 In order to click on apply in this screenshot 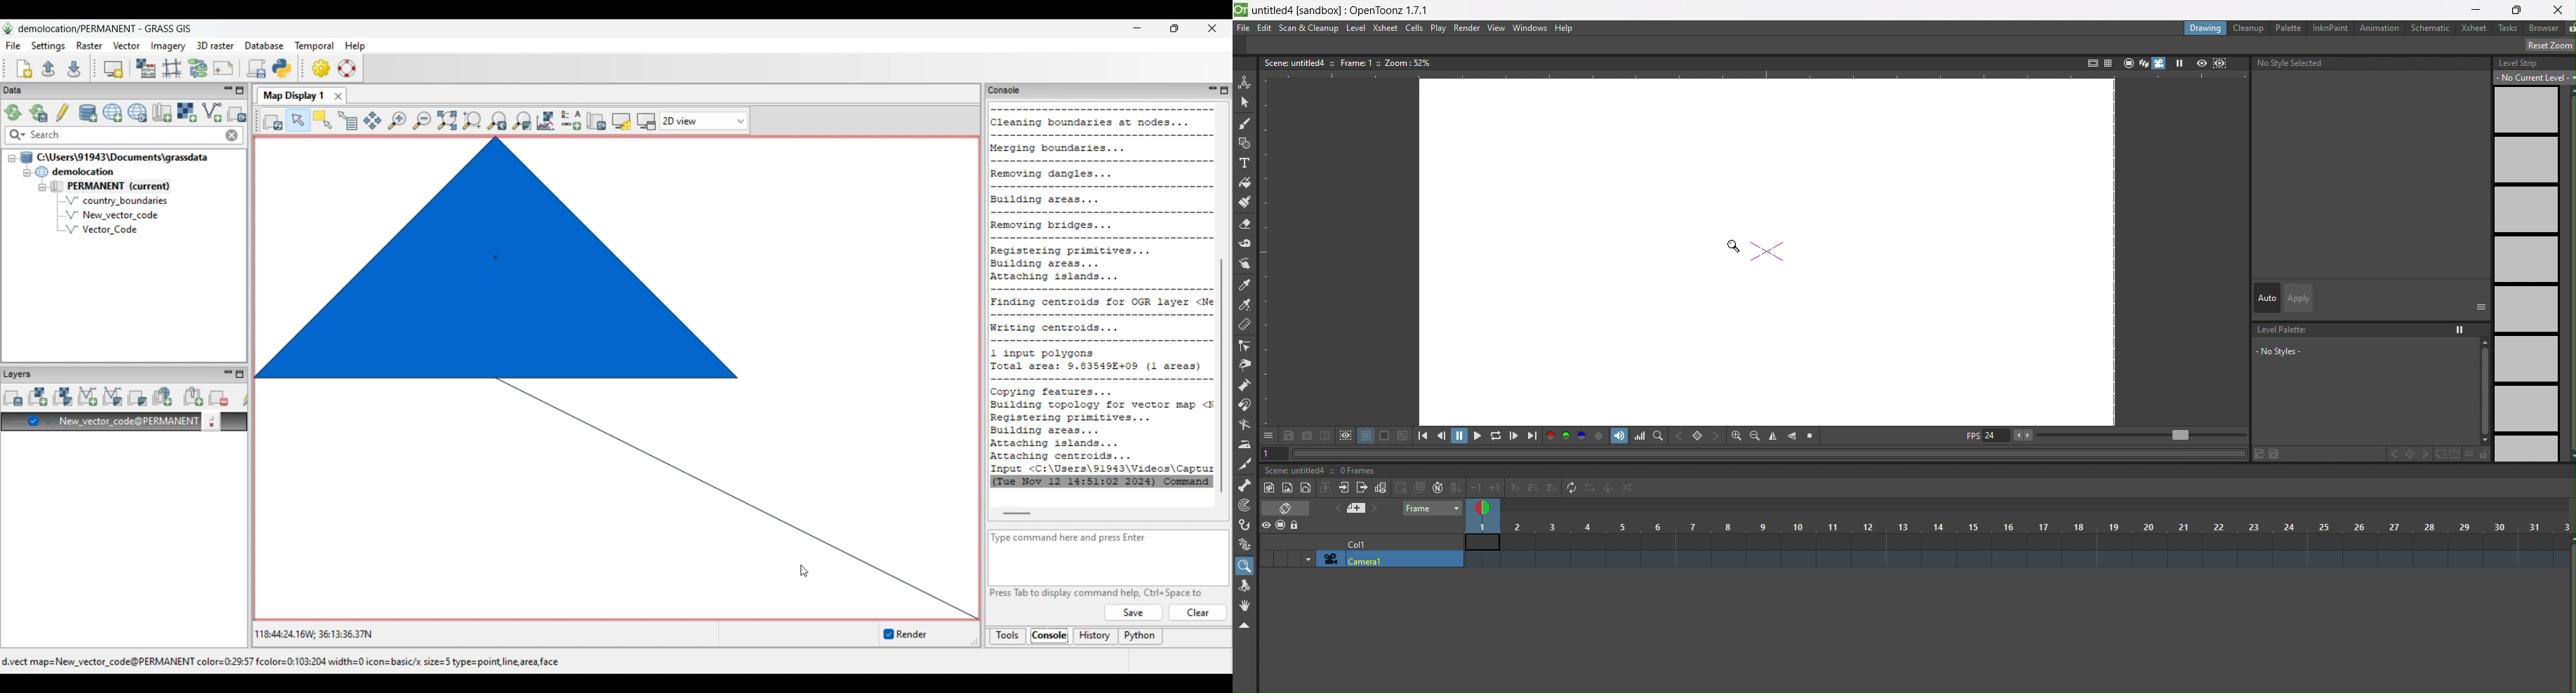, I will do `click(2297, 297)`.